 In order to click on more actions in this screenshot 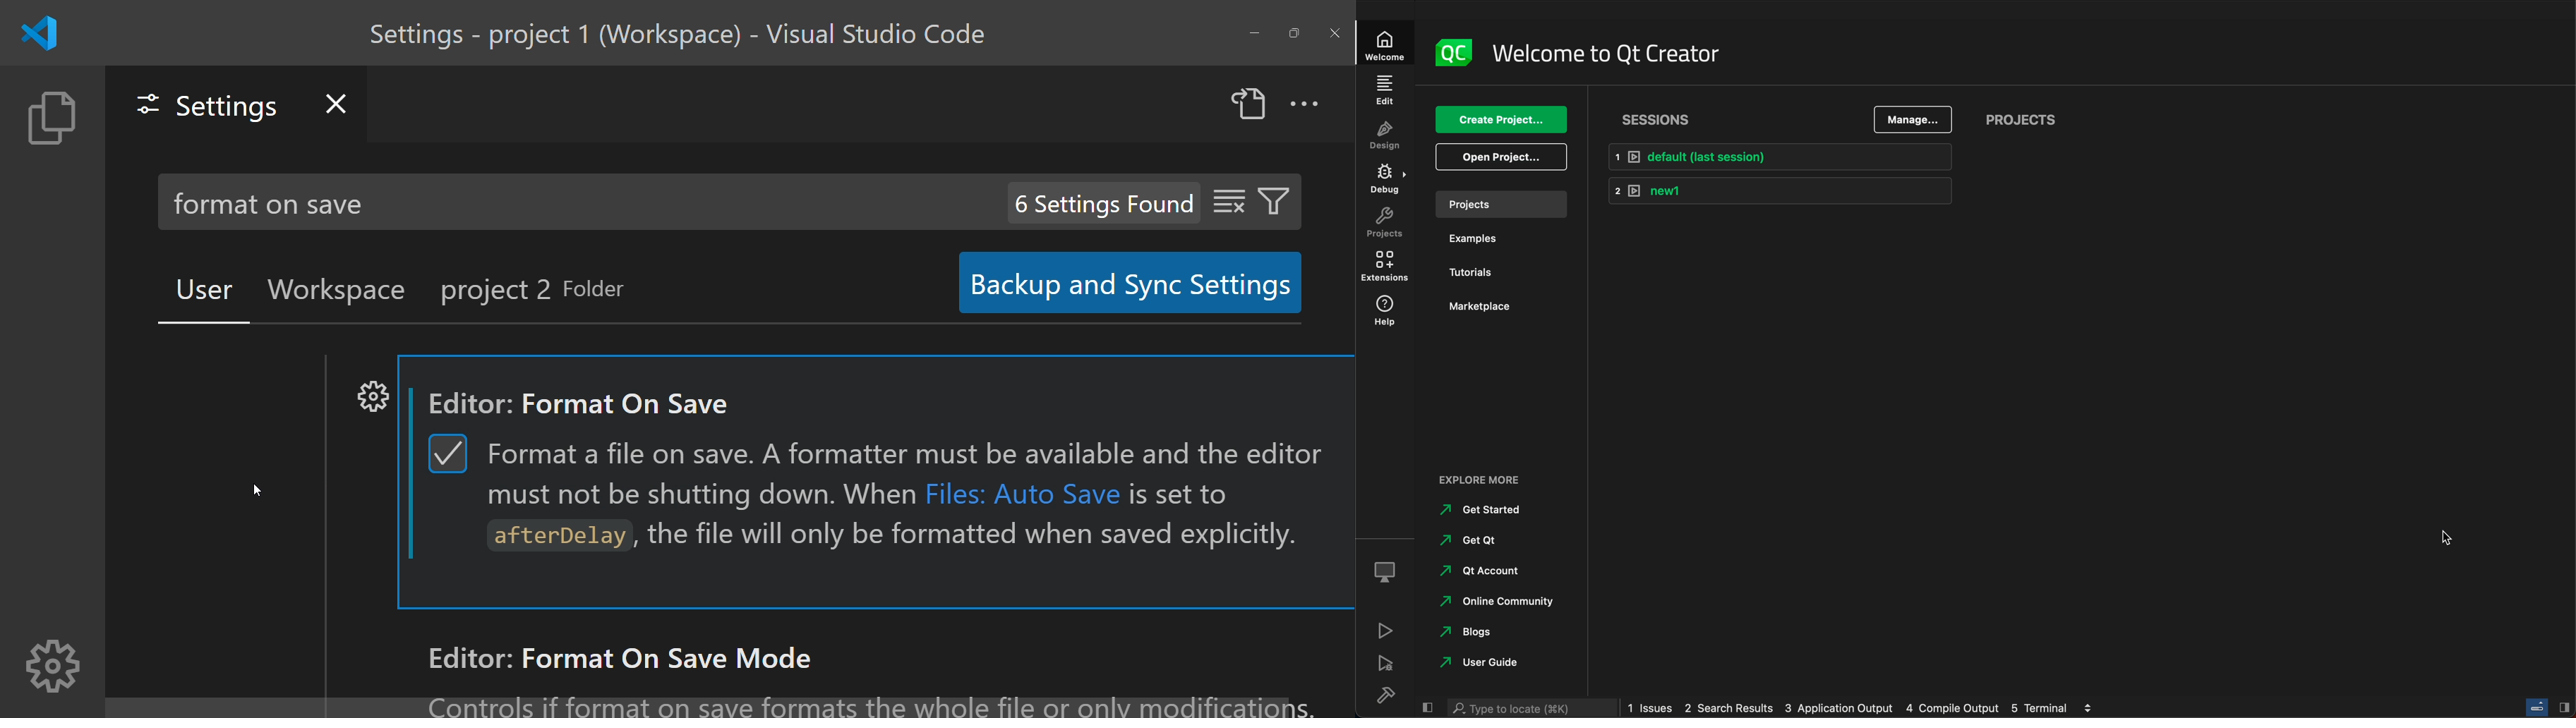, I will do `click(1316, 102)`.